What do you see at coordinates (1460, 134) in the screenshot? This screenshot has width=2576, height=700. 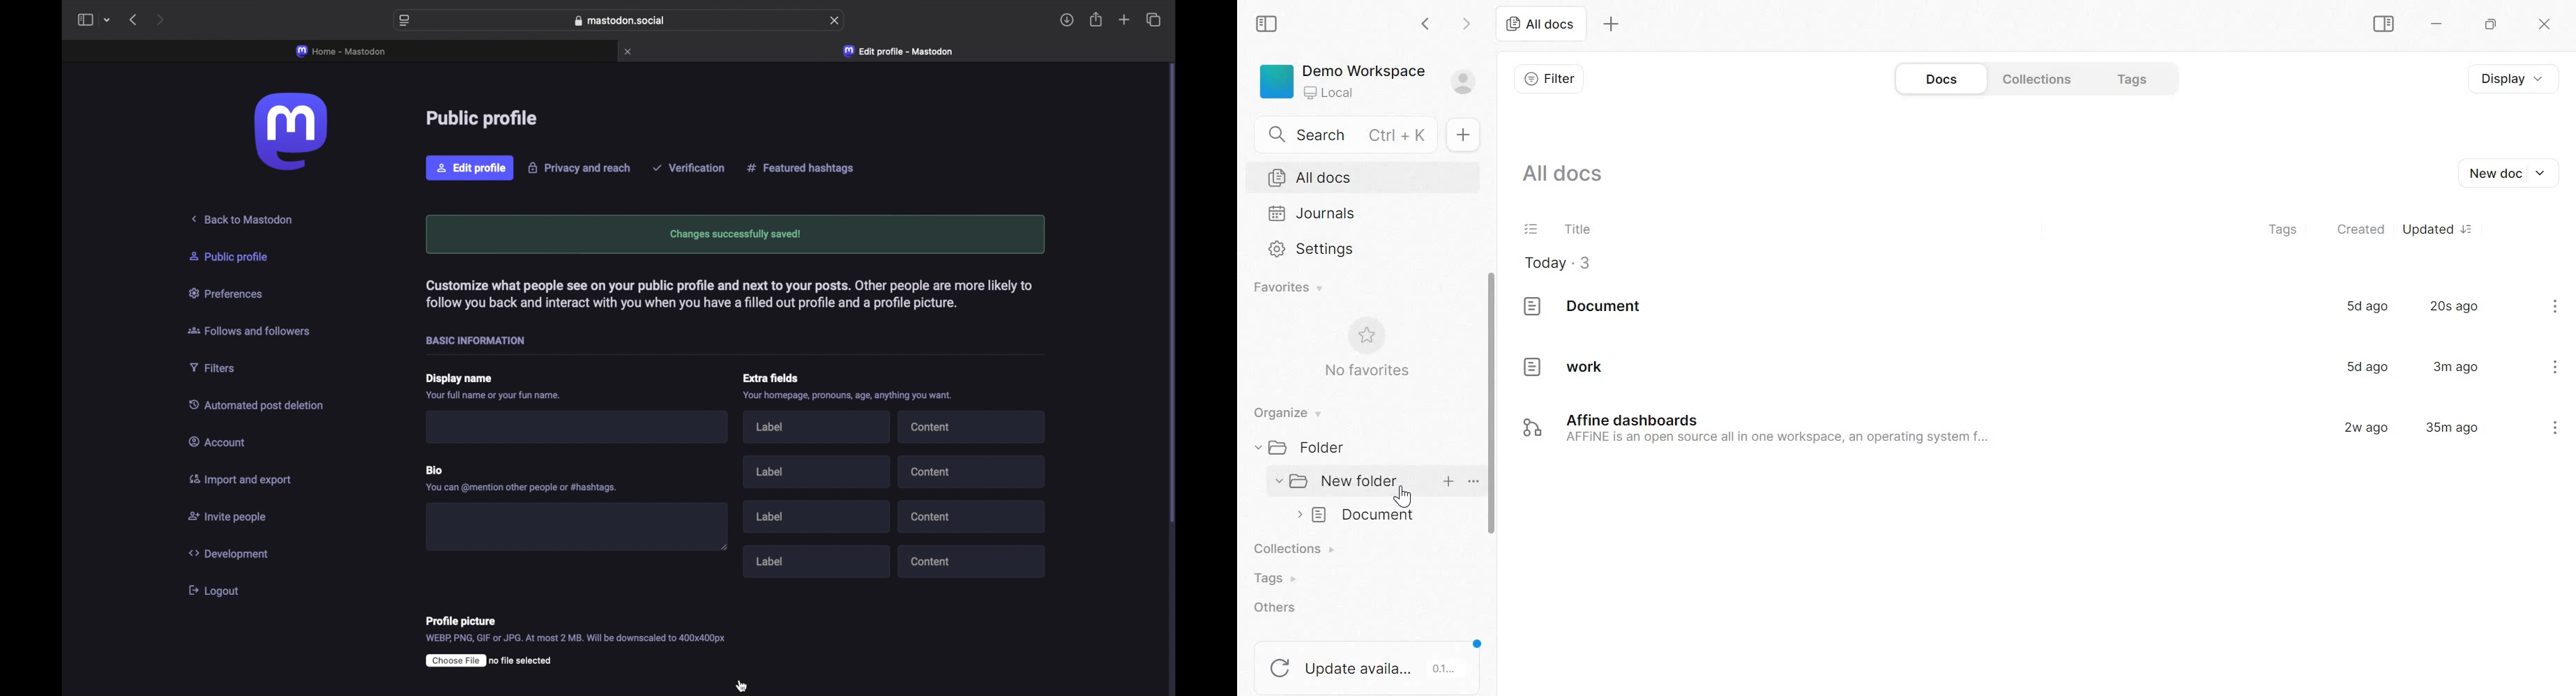 I see `New doc` at bounding box center [1460, 134].